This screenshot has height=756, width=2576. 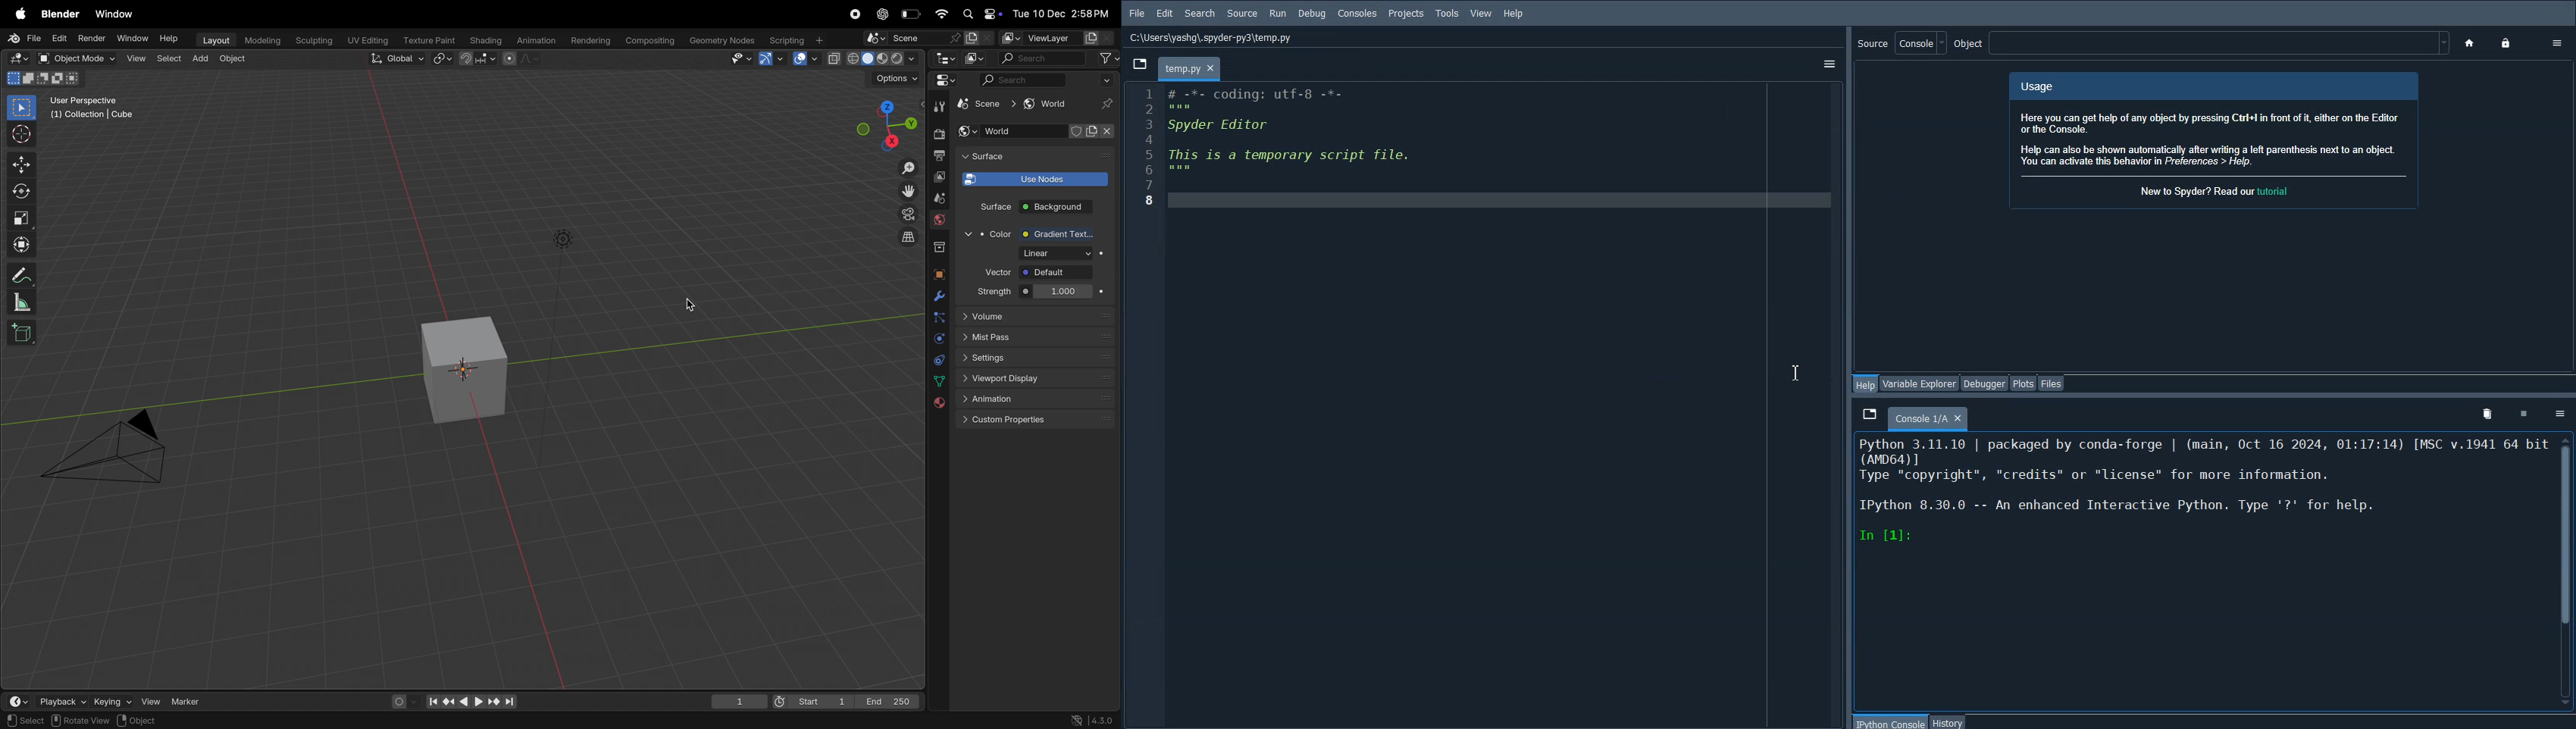 I want to click on add, so click(x=199, y=59).